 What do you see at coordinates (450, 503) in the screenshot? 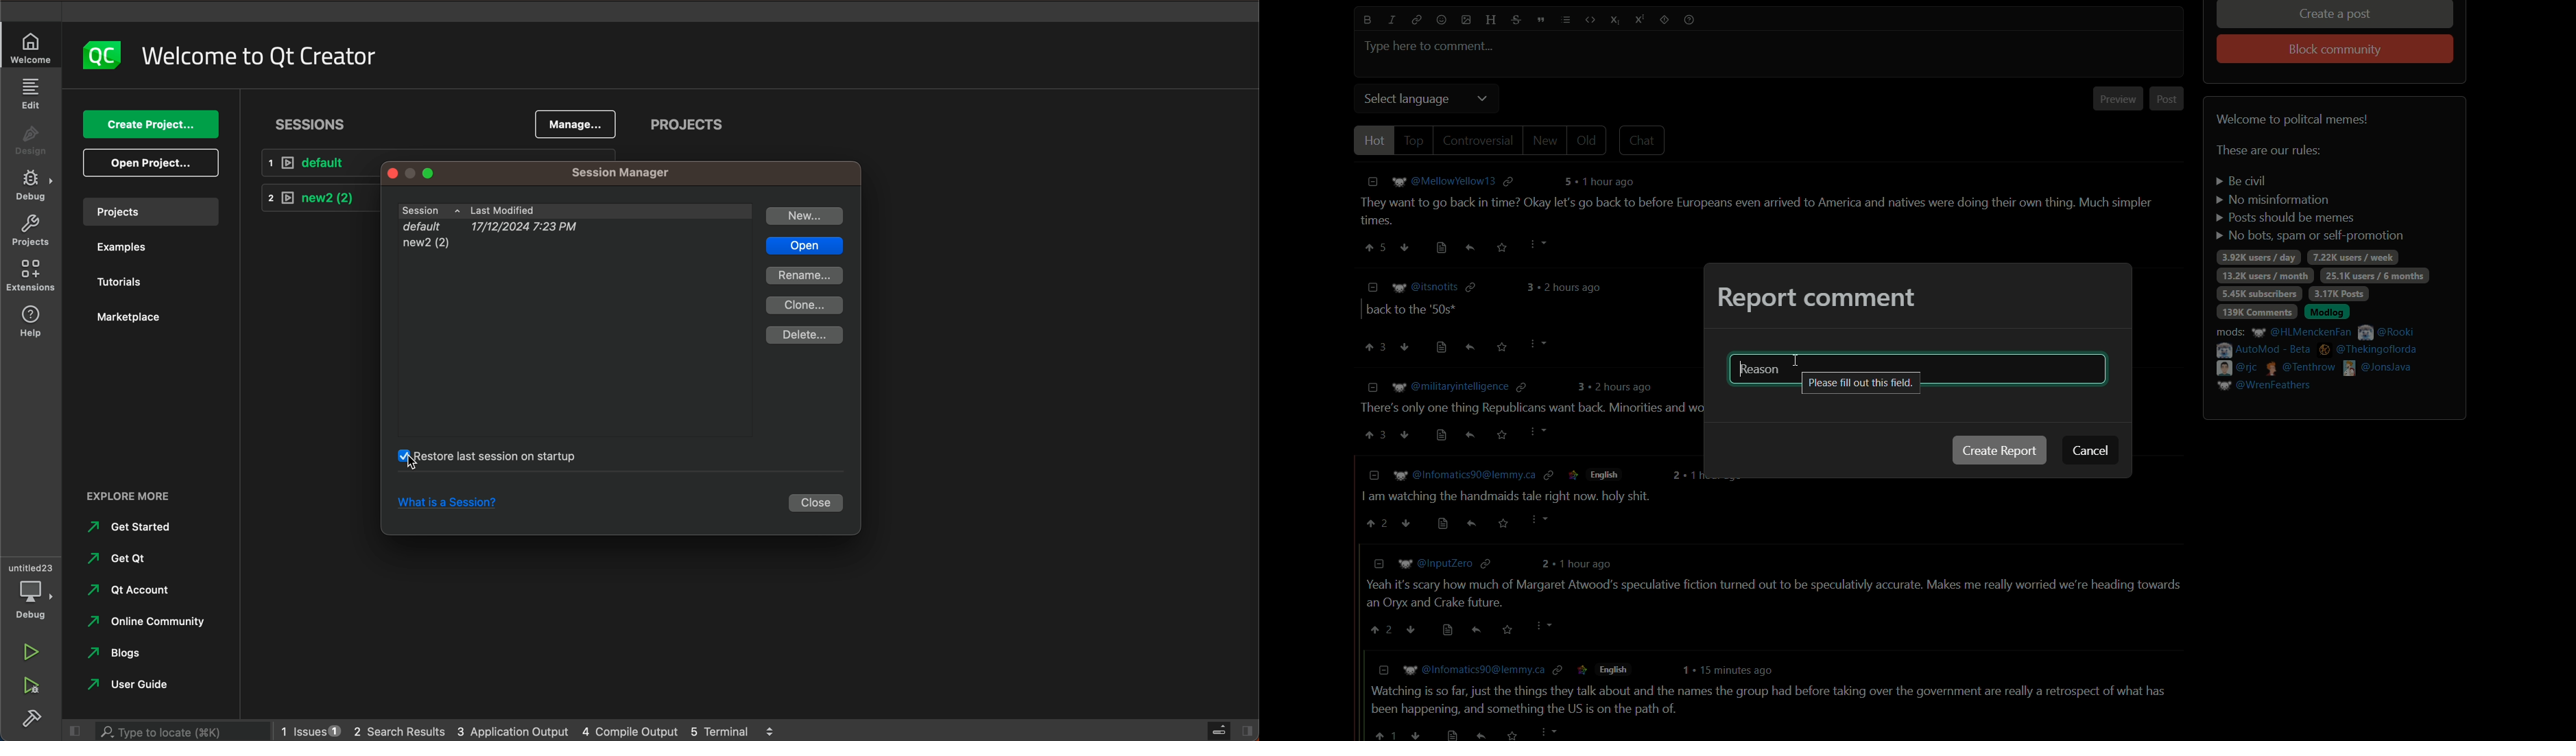
I see `session` at bounding box center [450, 503].